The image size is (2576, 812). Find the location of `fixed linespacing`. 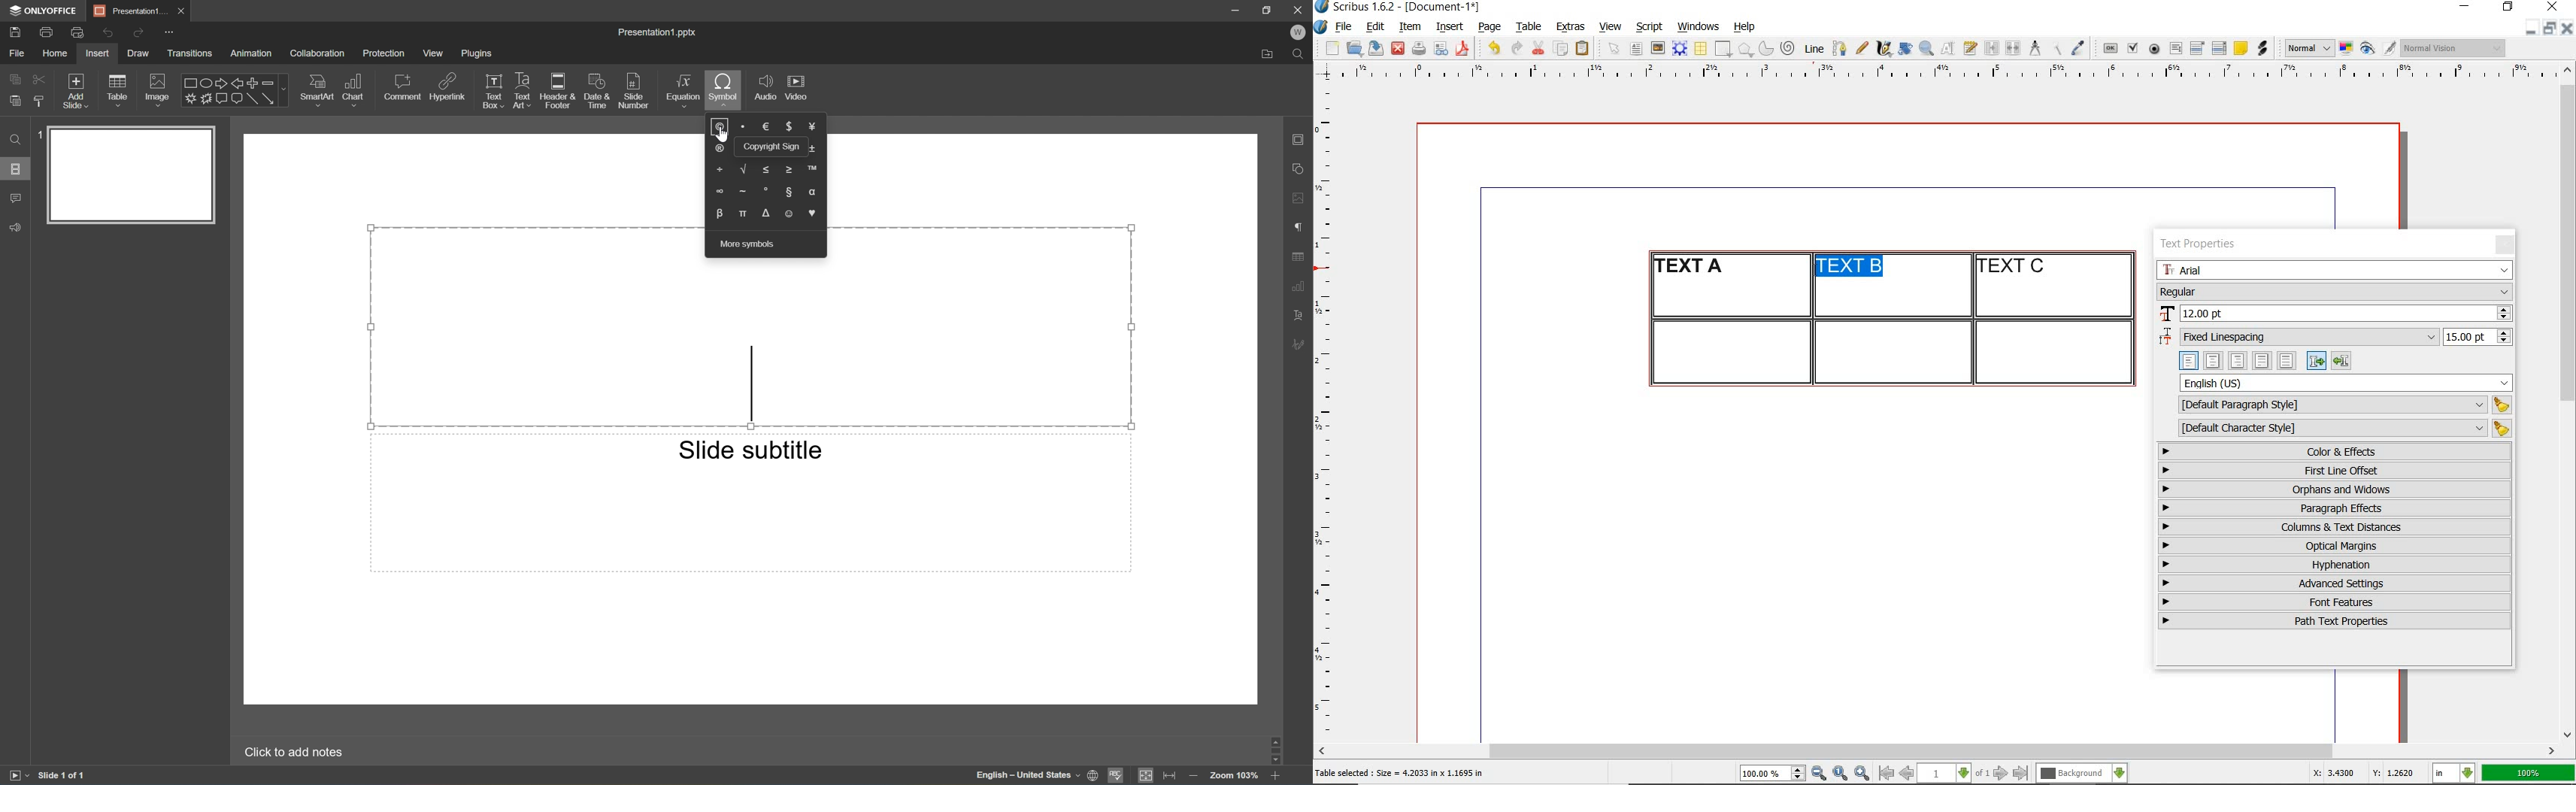

fixed linespacing is located at coordinates (2335, 338).